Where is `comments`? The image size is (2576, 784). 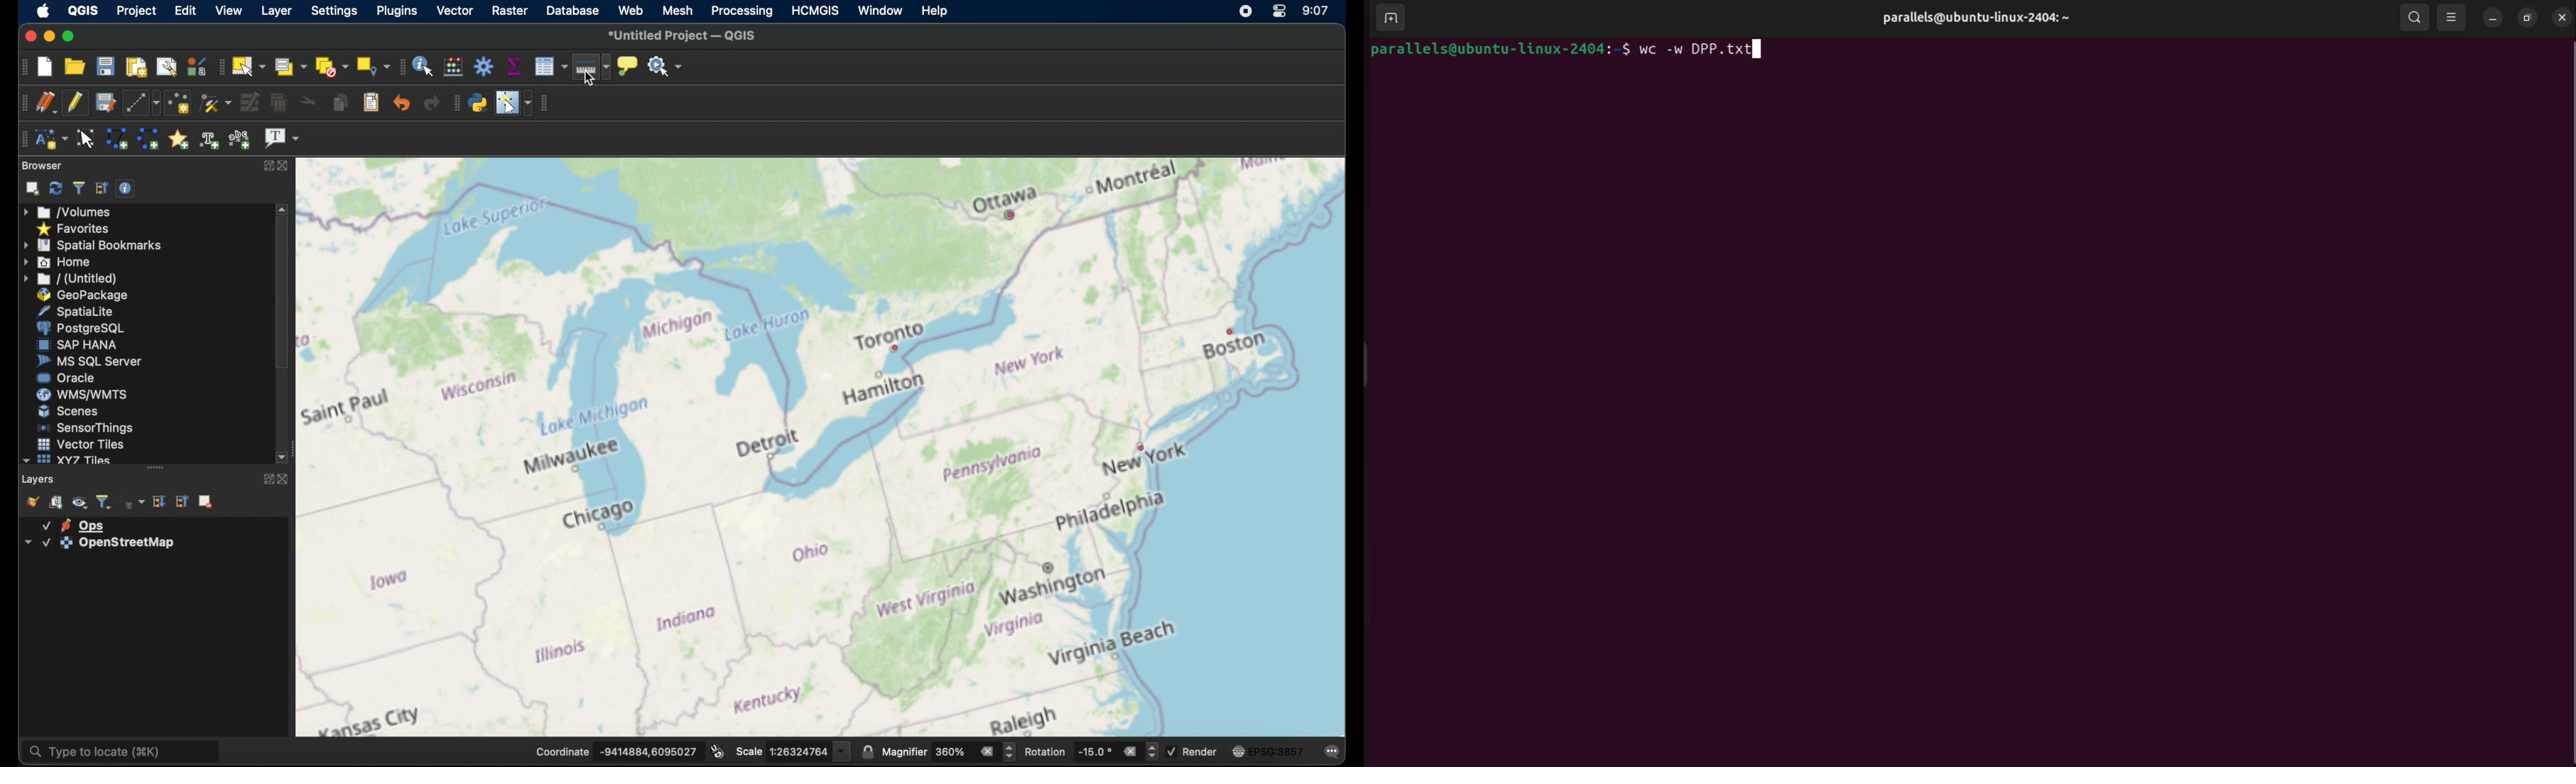 comments is located at coordinates (1333, 750).